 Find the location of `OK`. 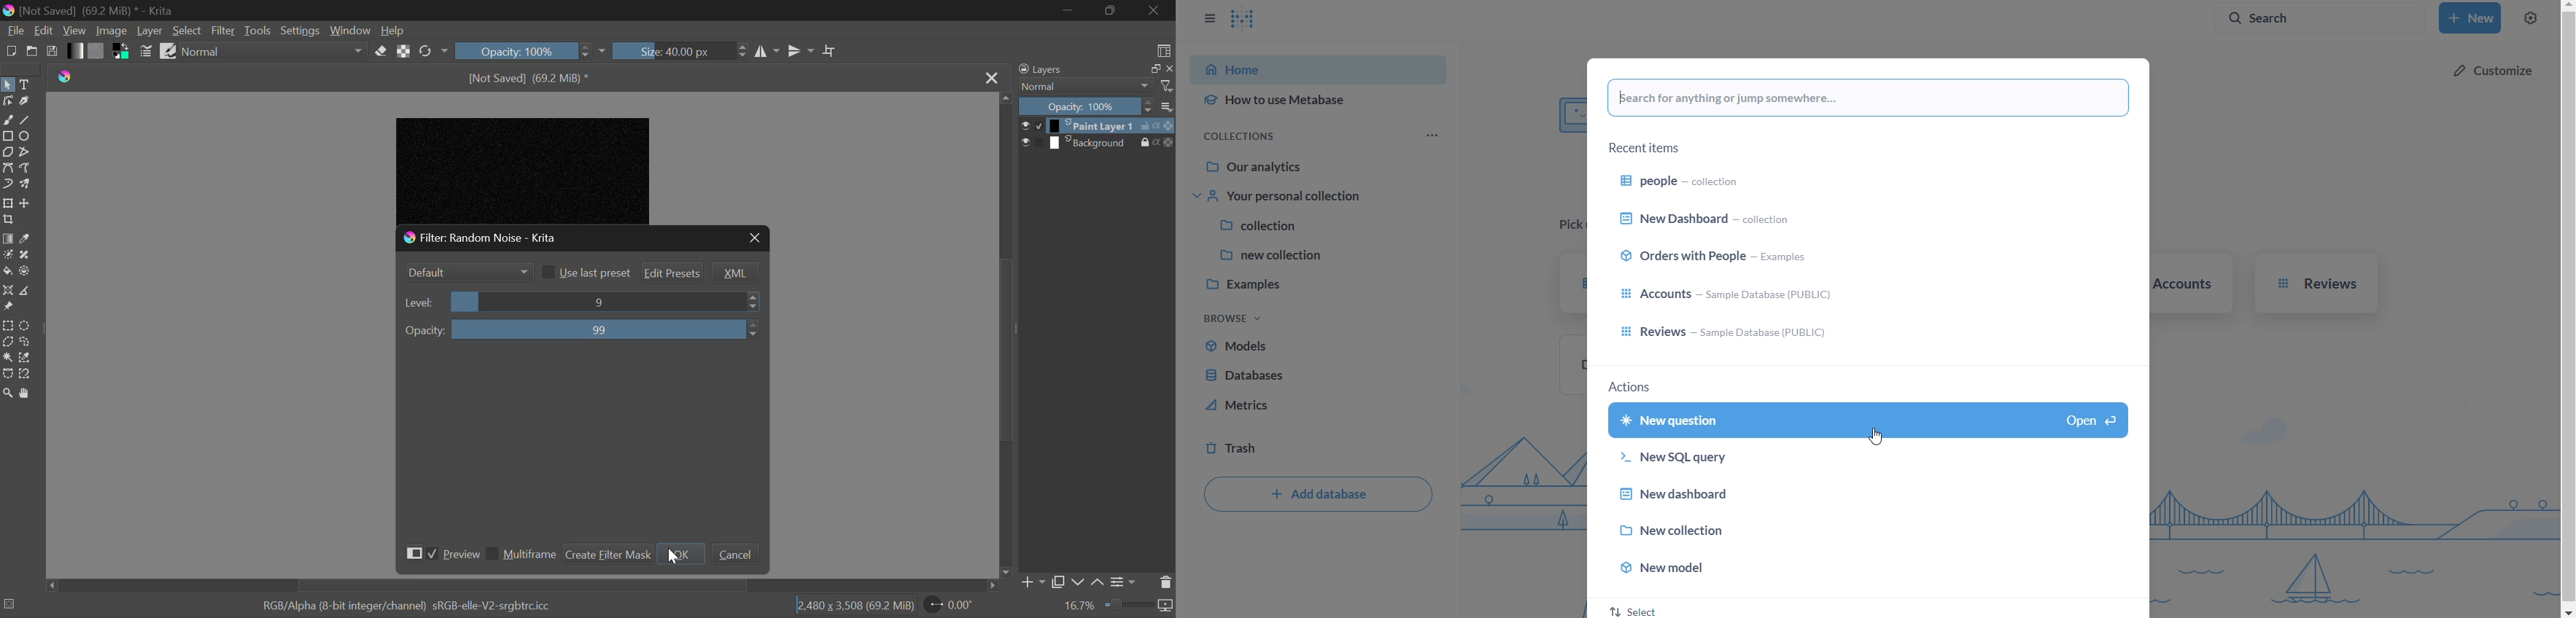

OK is located at coordinates (683, 554).